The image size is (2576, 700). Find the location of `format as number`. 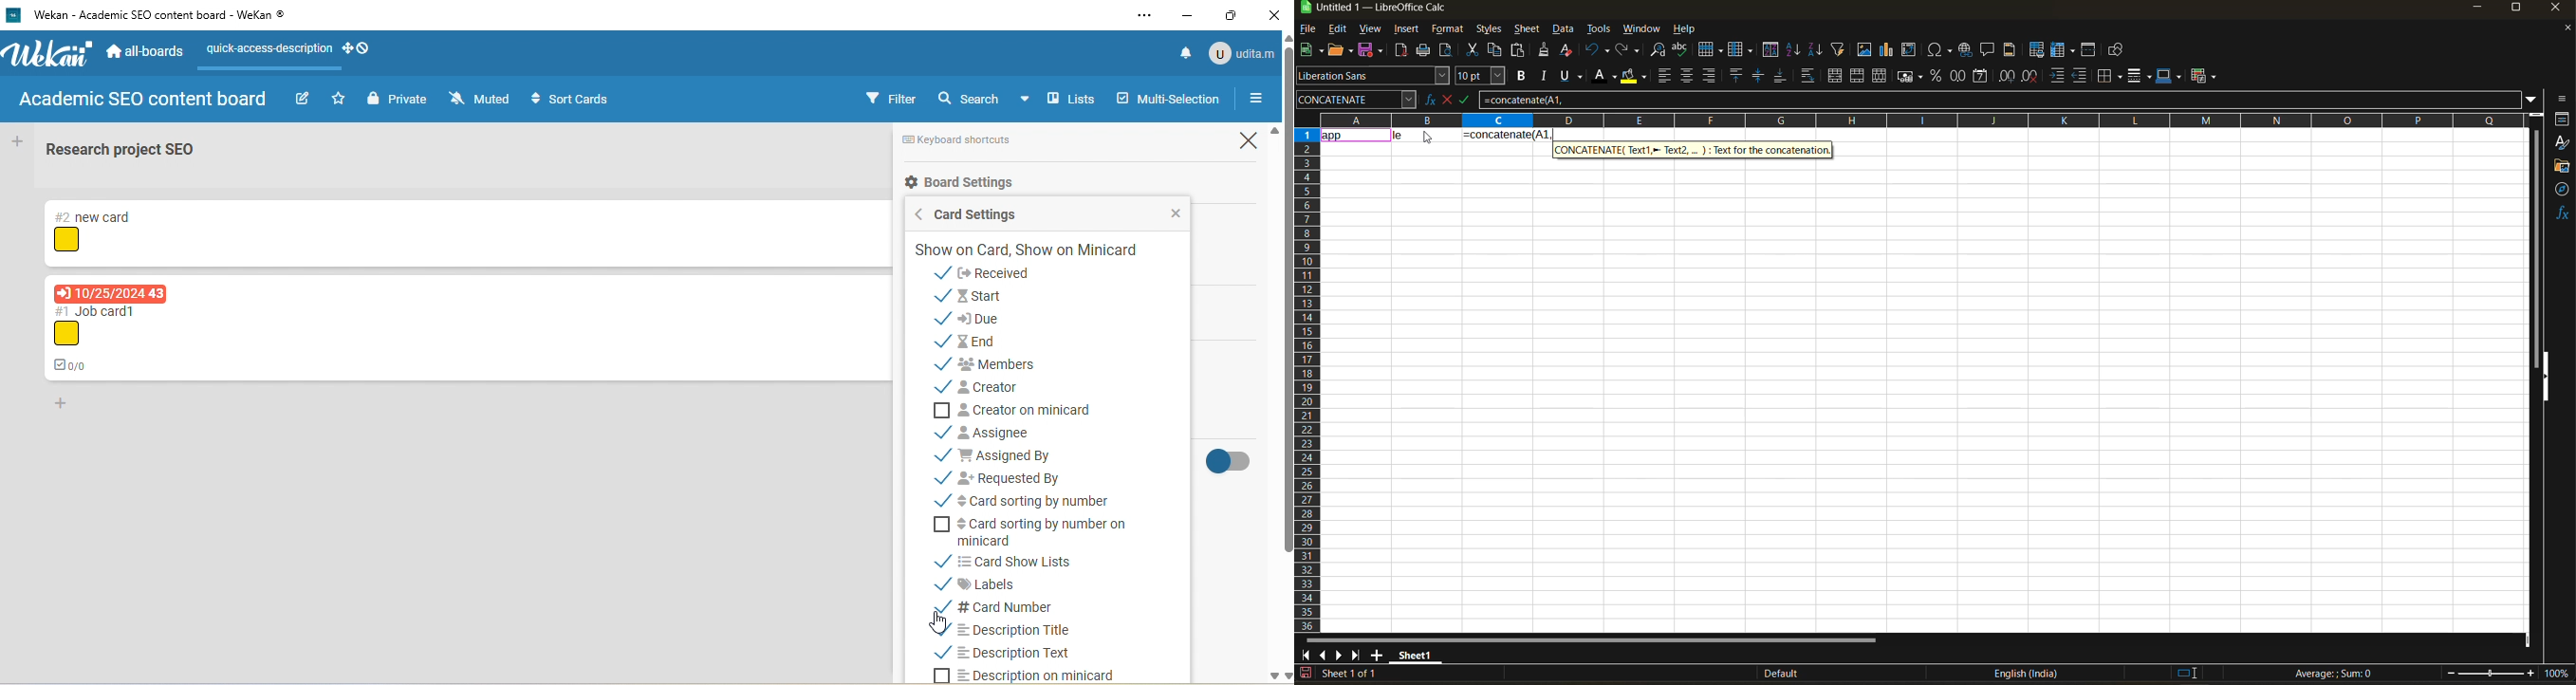

format as number is located at coordinates (1961, 77).